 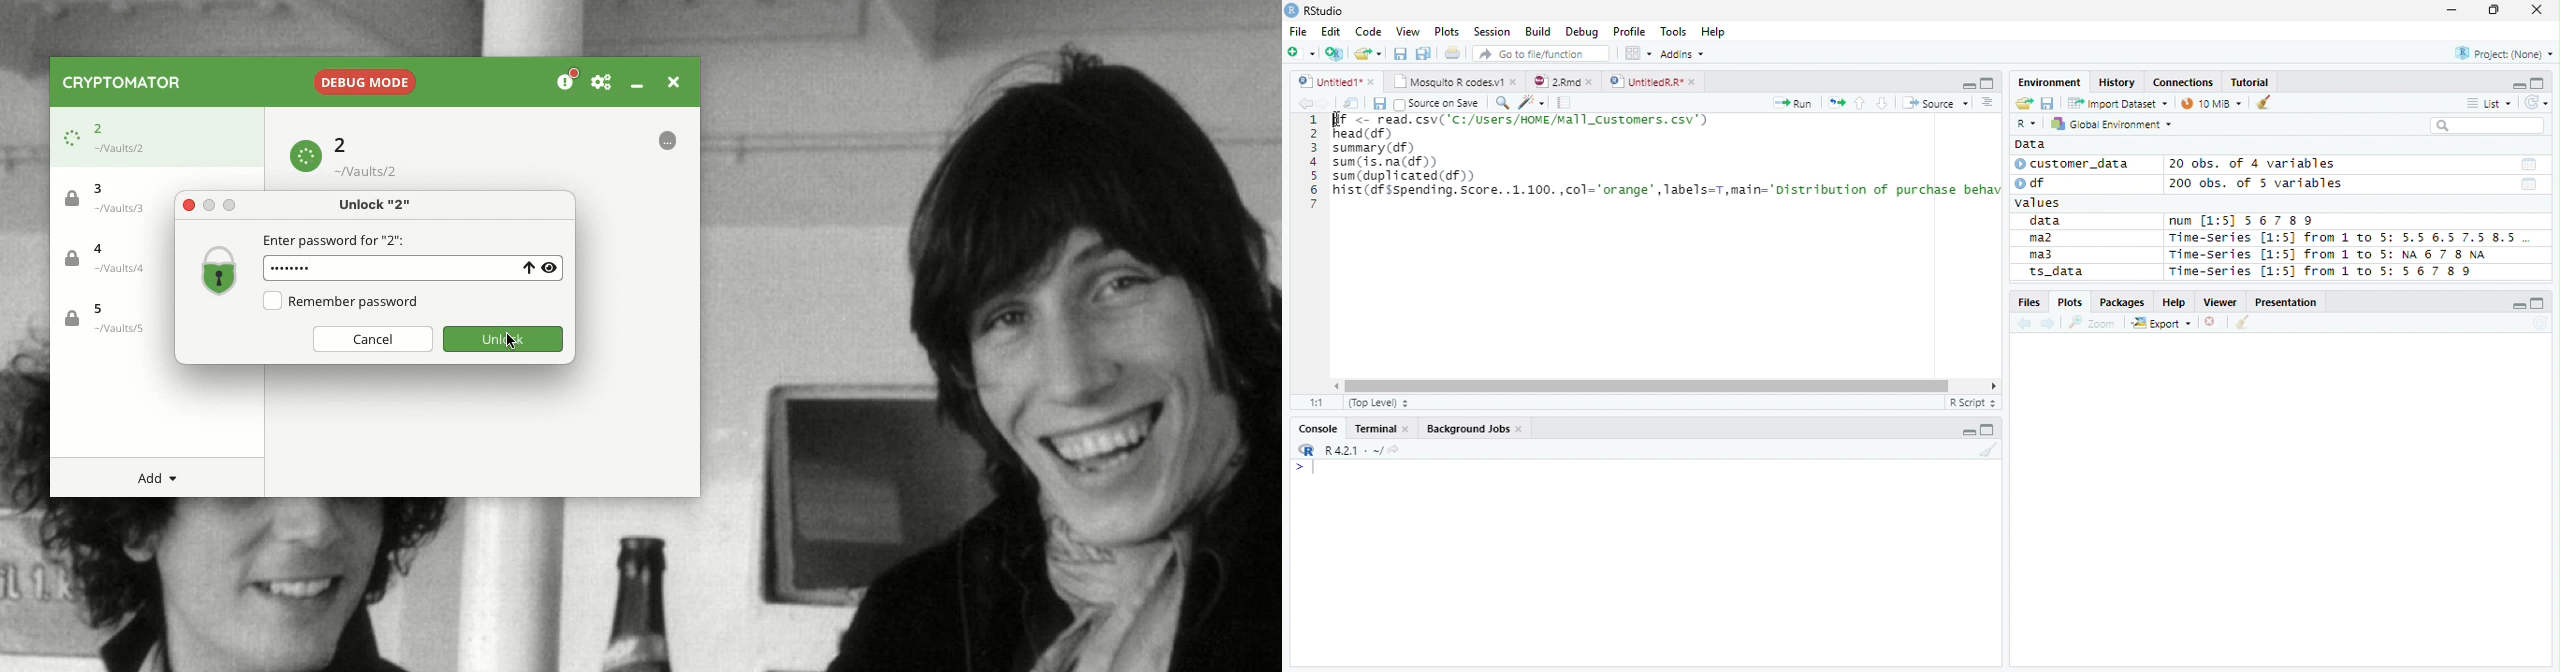 I want to click on Next, so click(x=1324, y=104).